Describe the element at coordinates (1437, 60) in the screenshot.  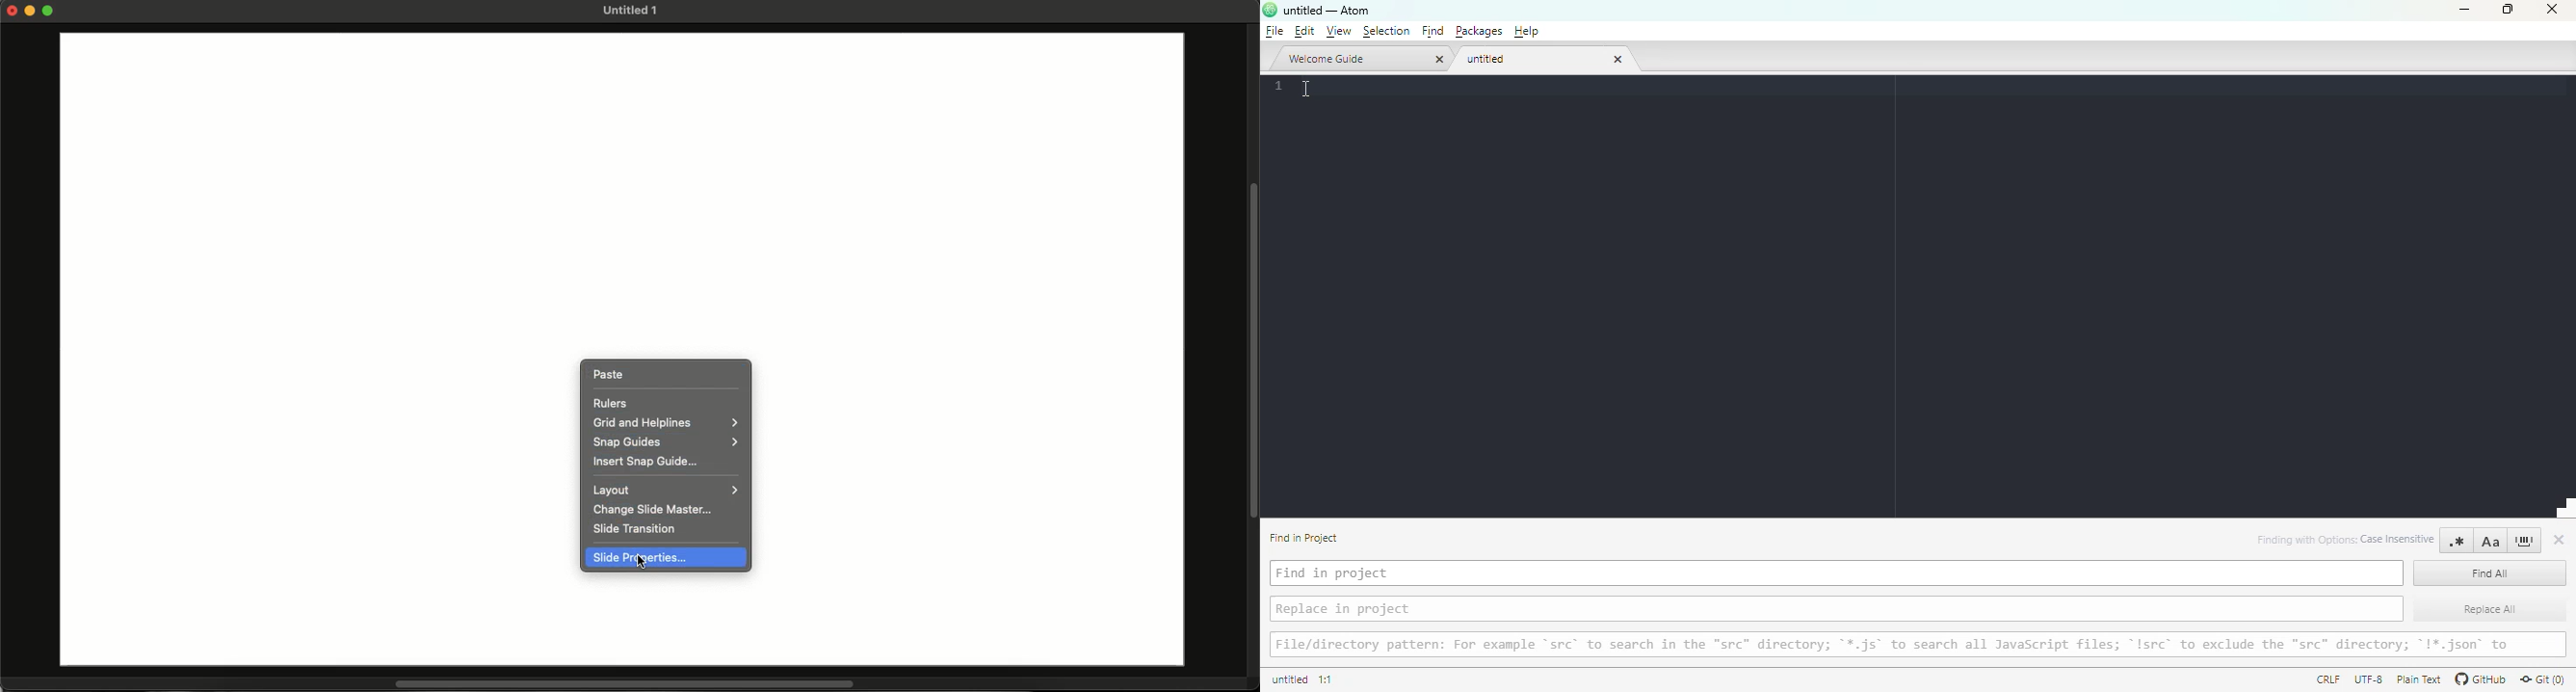
I see `close tab` at that location.